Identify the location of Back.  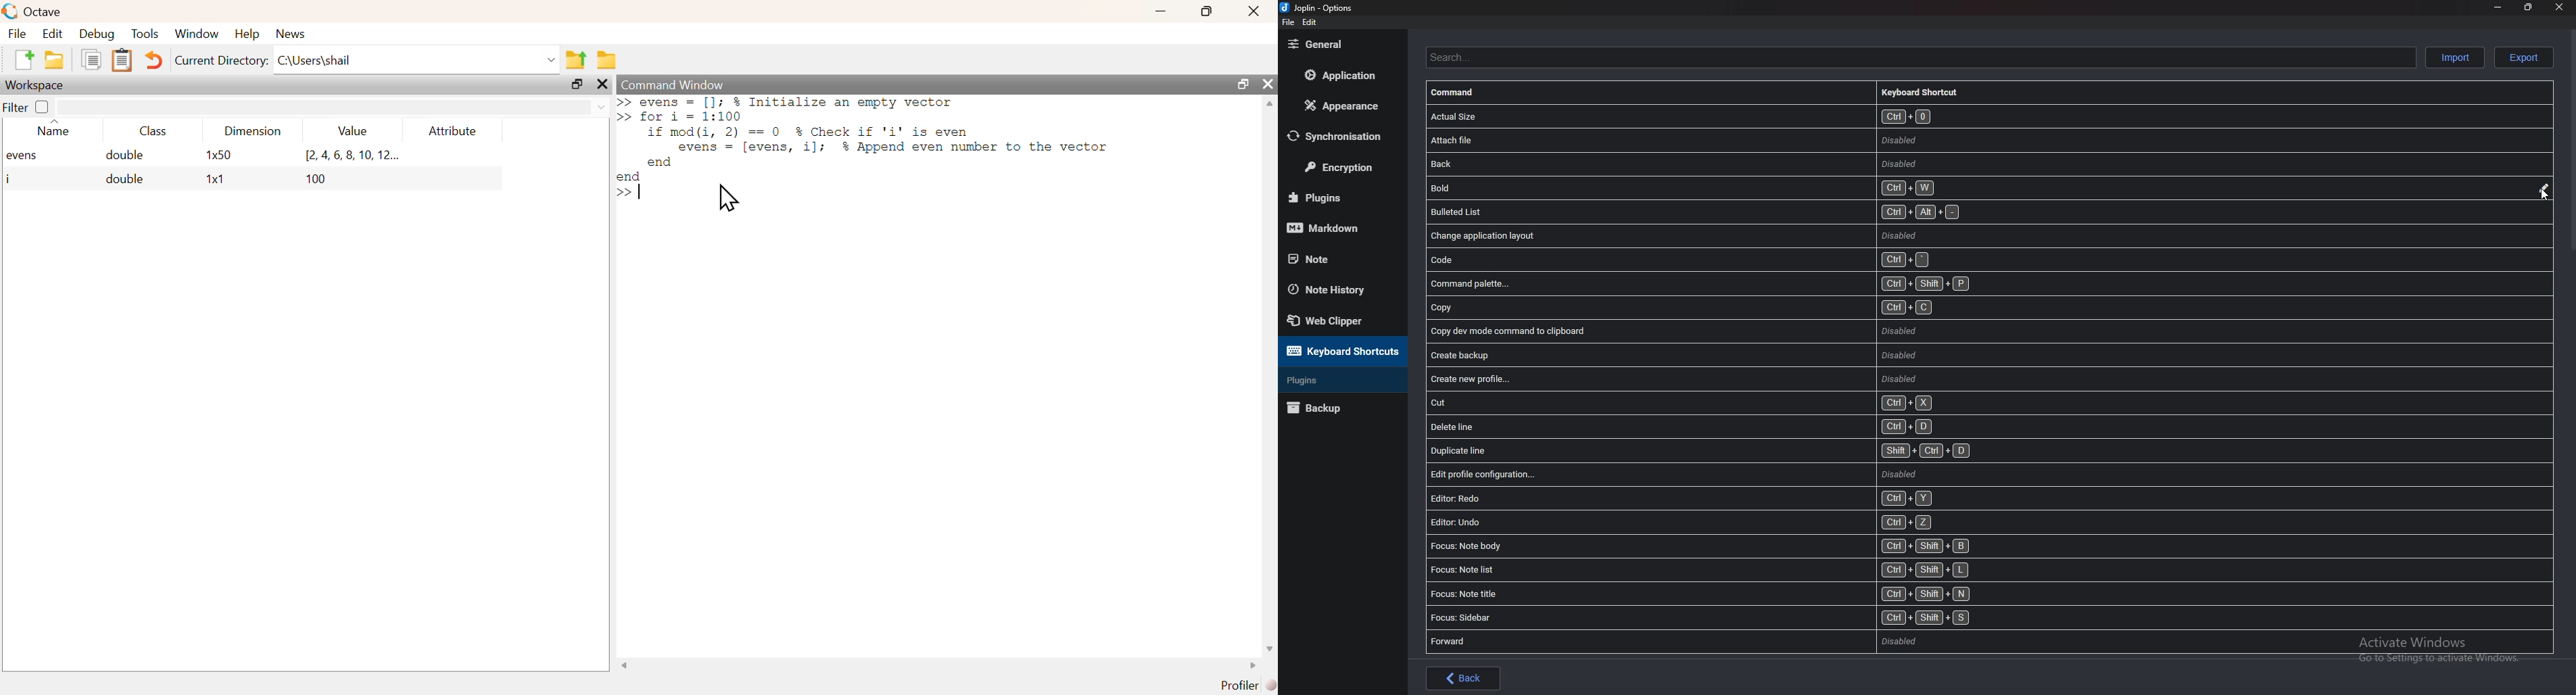
(1463, 678).